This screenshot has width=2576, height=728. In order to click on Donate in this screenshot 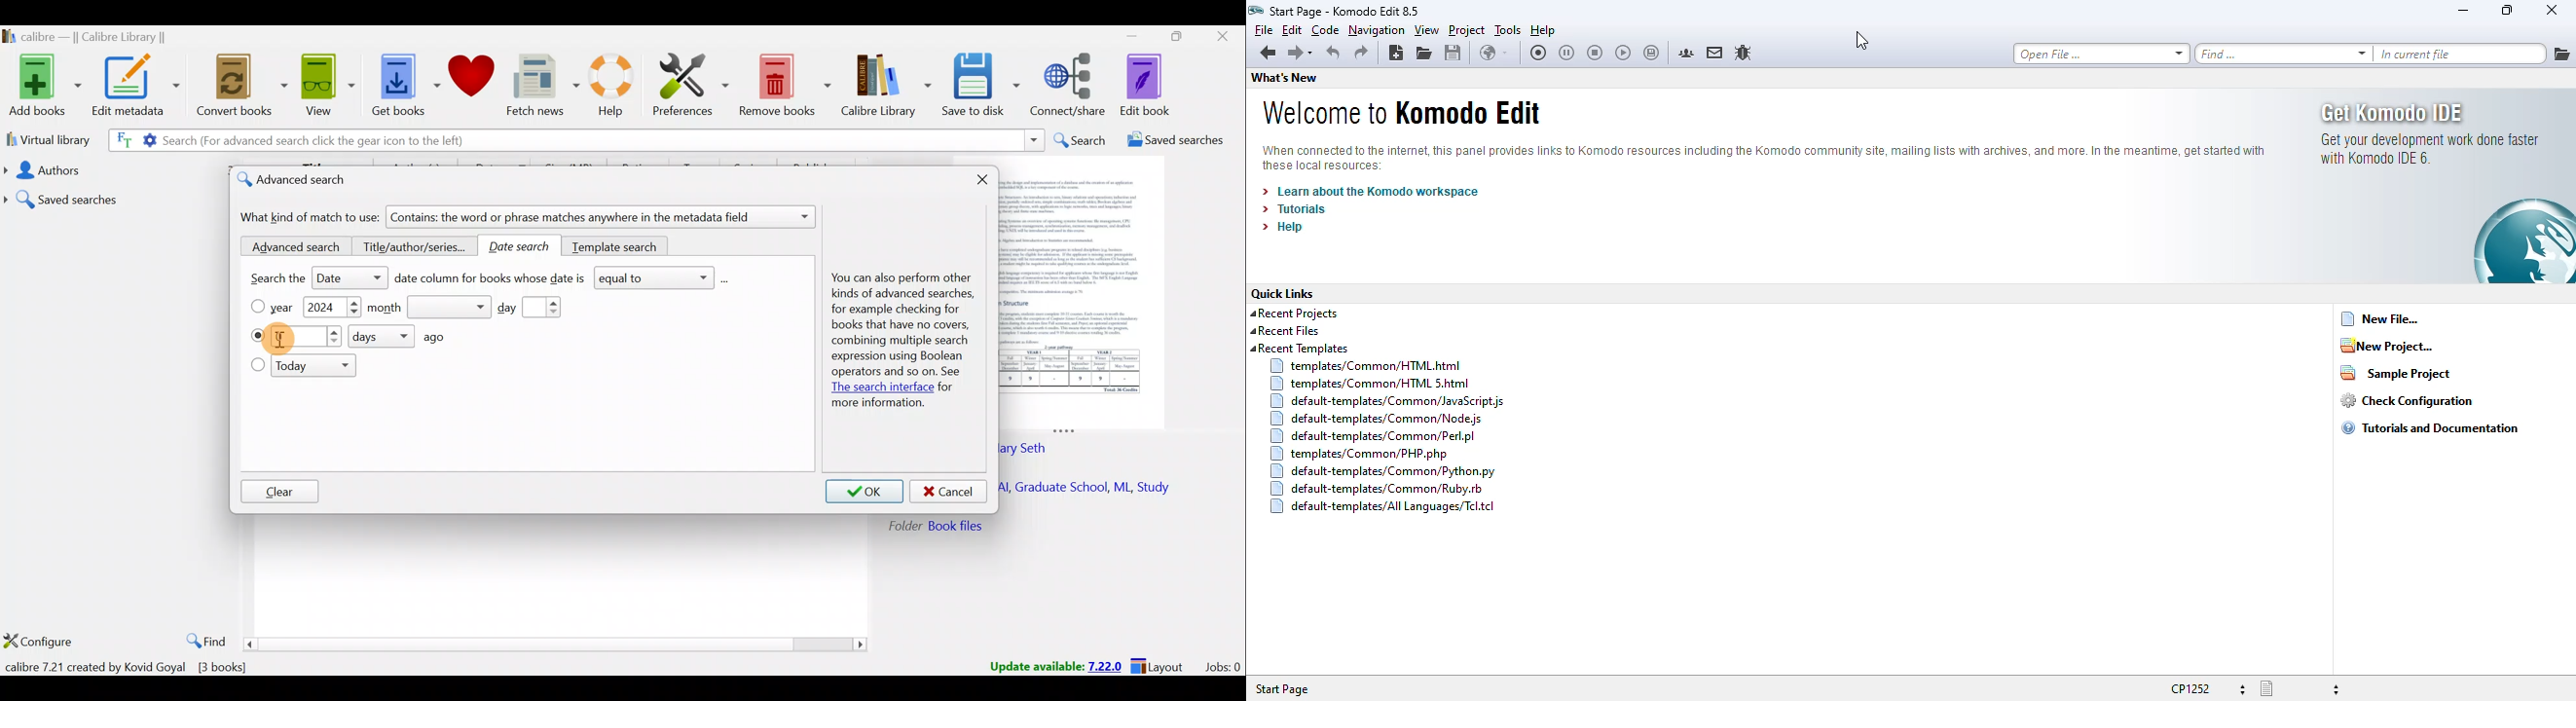, I will do `click(471, 78)`.